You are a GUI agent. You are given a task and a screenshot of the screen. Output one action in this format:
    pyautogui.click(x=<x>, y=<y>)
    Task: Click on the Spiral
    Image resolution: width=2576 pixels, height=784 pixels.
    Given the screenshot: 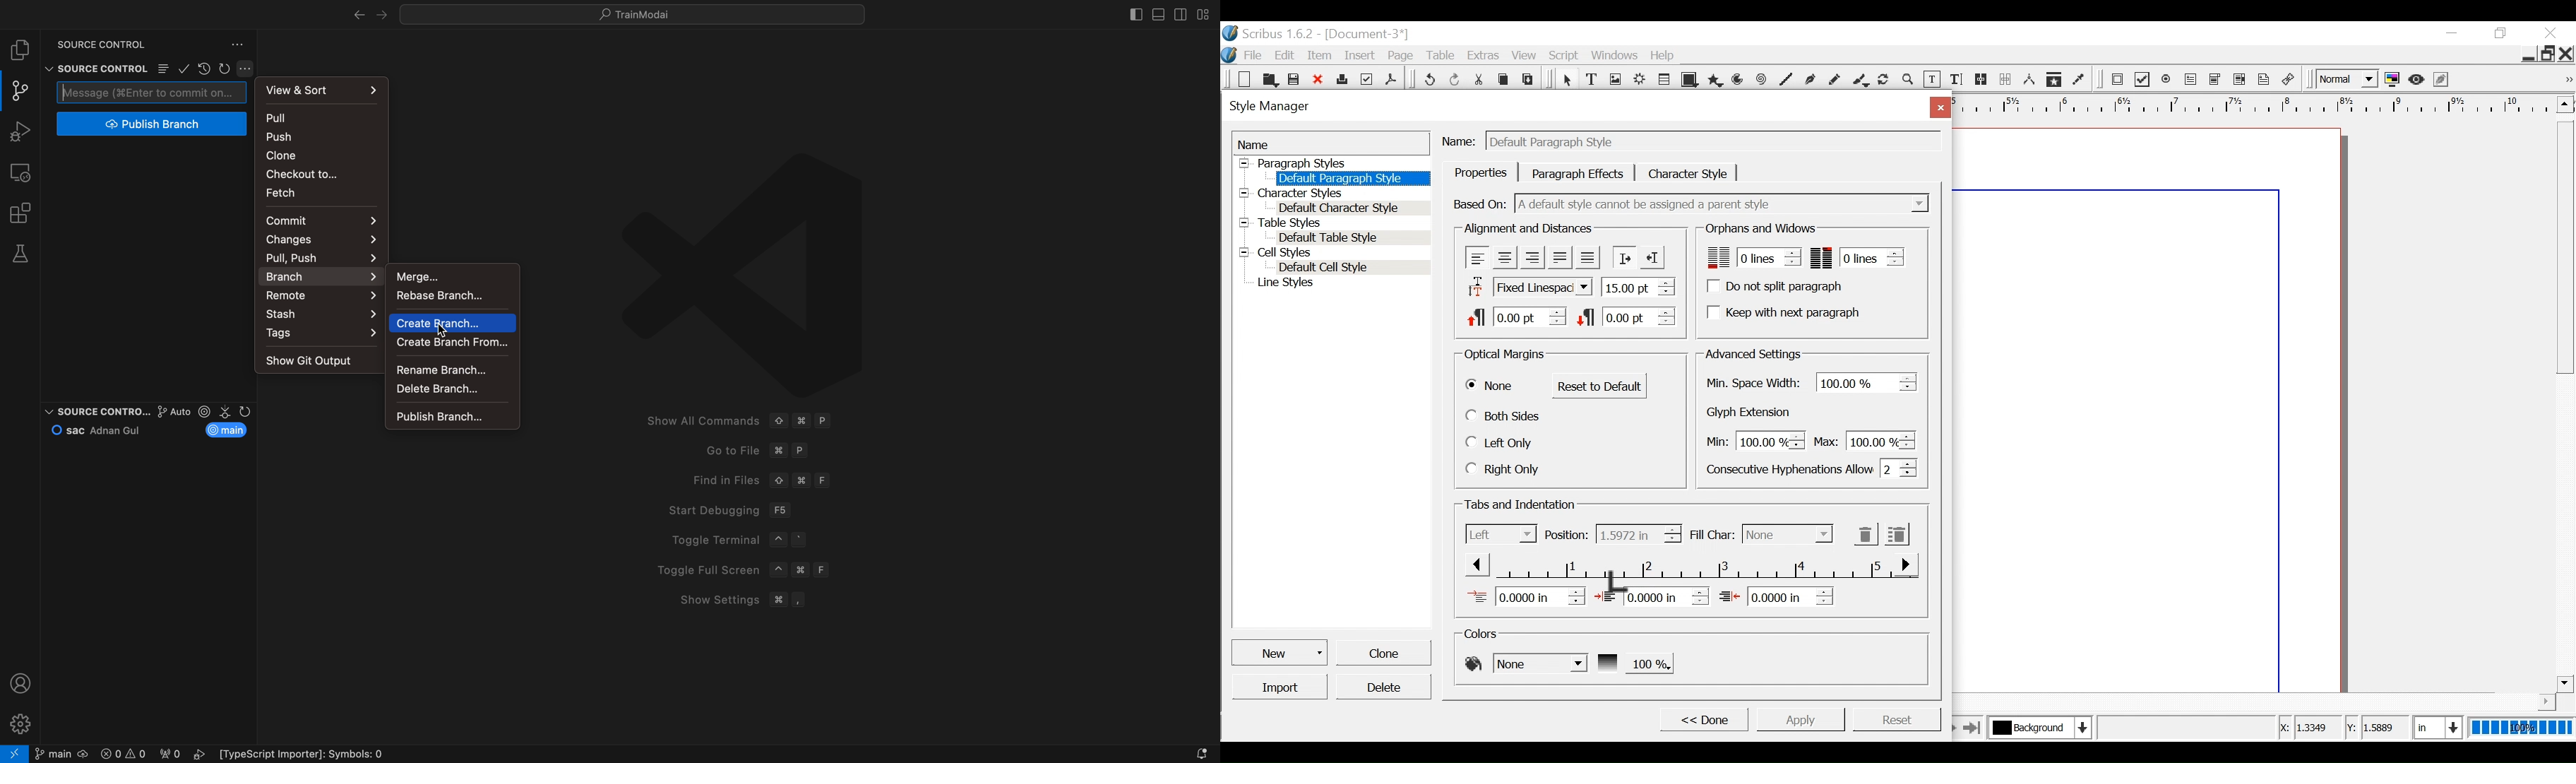 What is the action you would take?
    pyautogui.click(x=1762, y=80)
    